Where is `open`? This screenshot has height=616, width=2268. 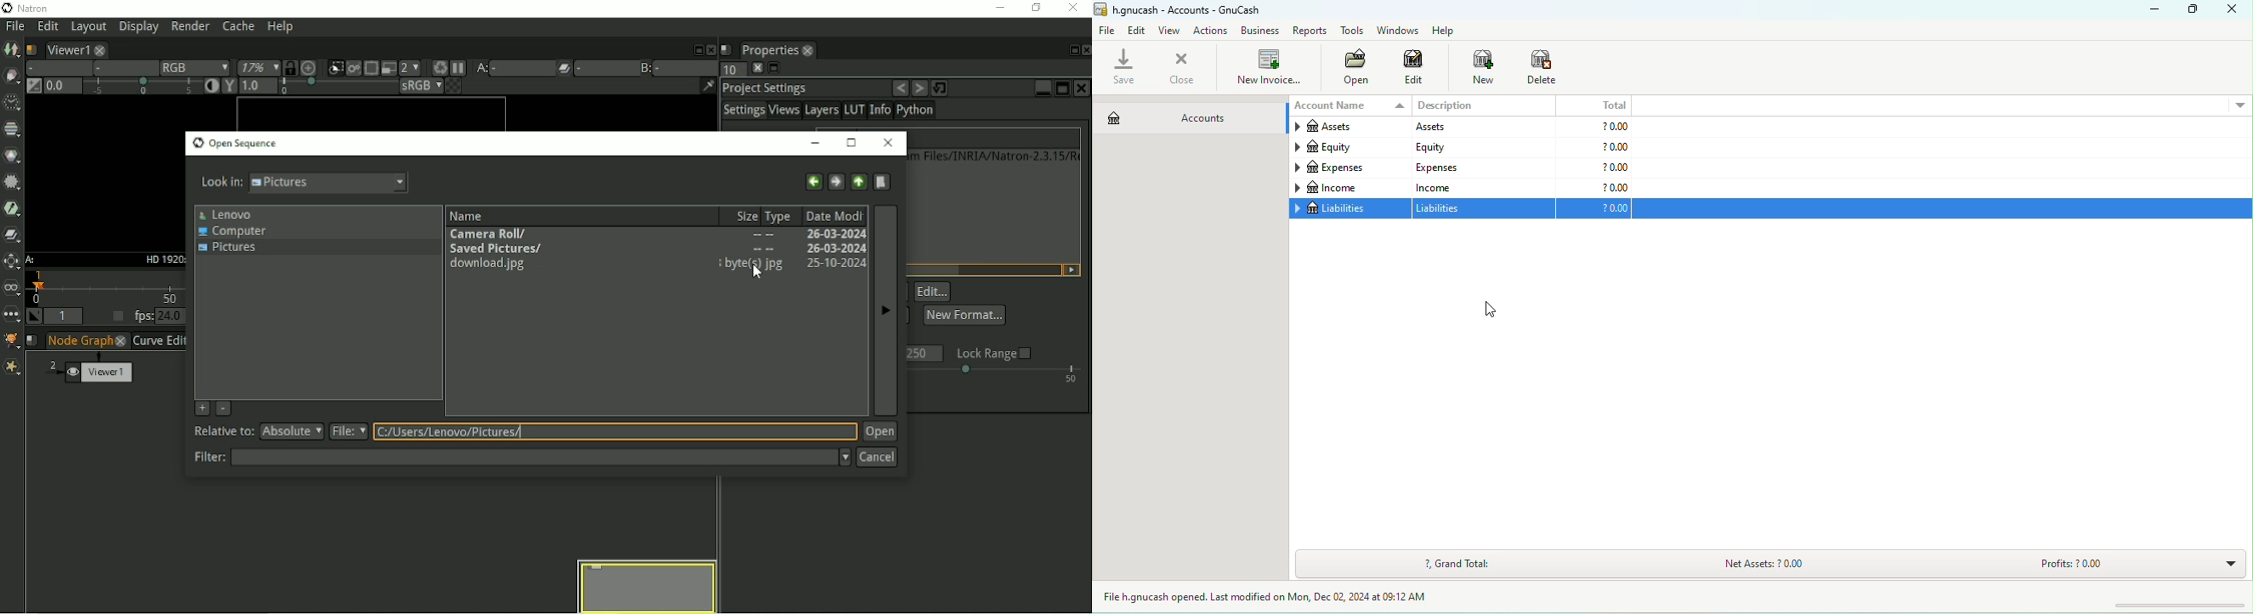
open is located at coordinates (1351, 69).